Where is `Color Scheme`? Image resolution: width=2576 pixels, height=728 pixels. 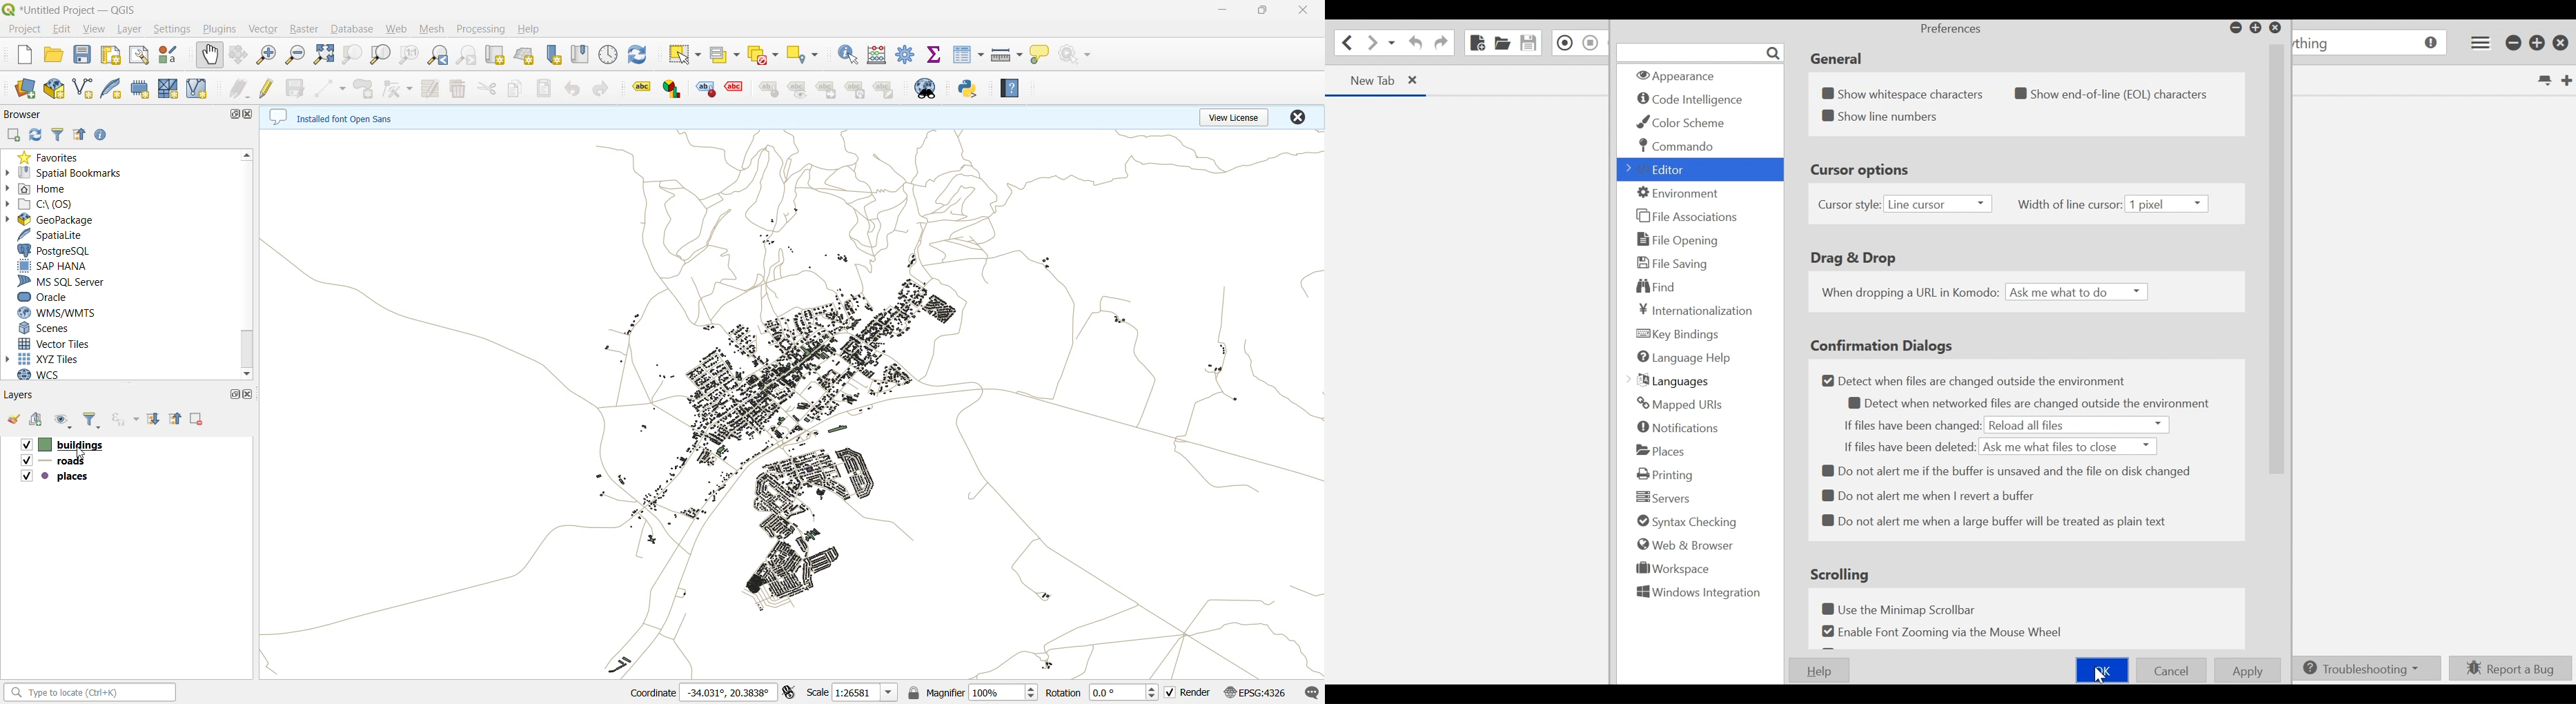 Color Scheme is located at coordinates (1685, 123).